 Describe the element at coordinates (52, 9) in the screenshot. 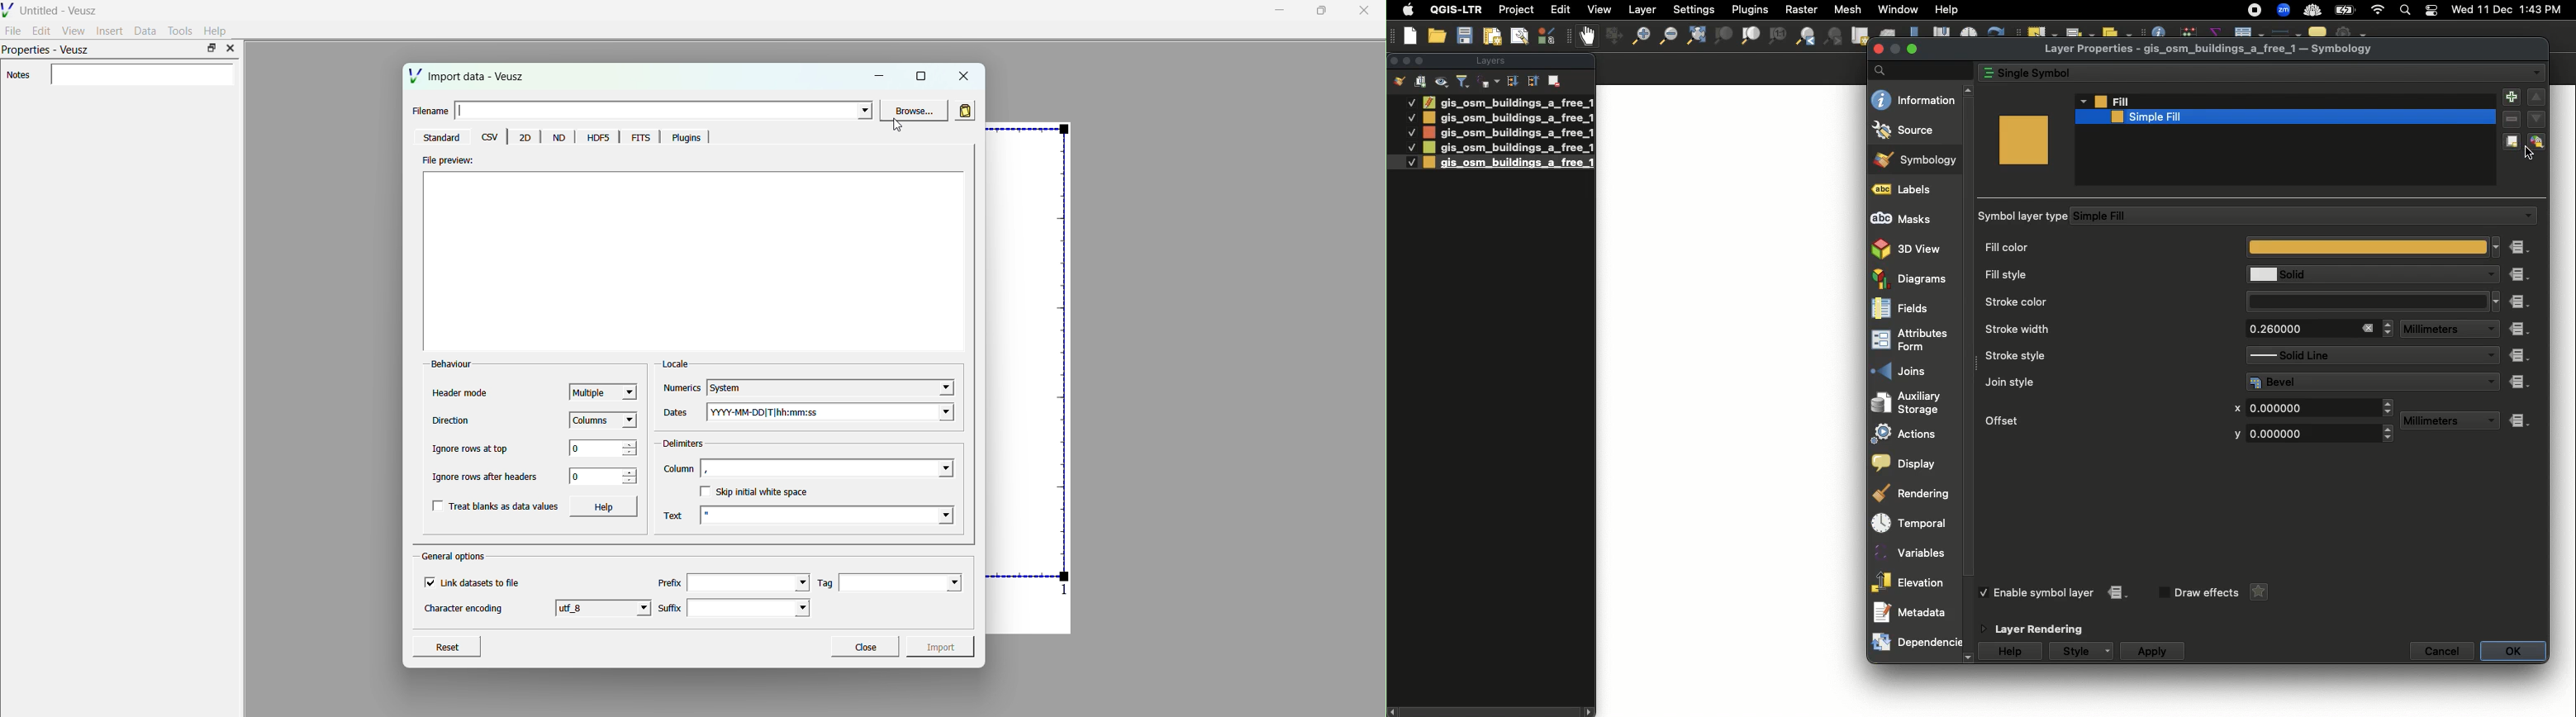

I see `Untitled - Veusz` at that location.